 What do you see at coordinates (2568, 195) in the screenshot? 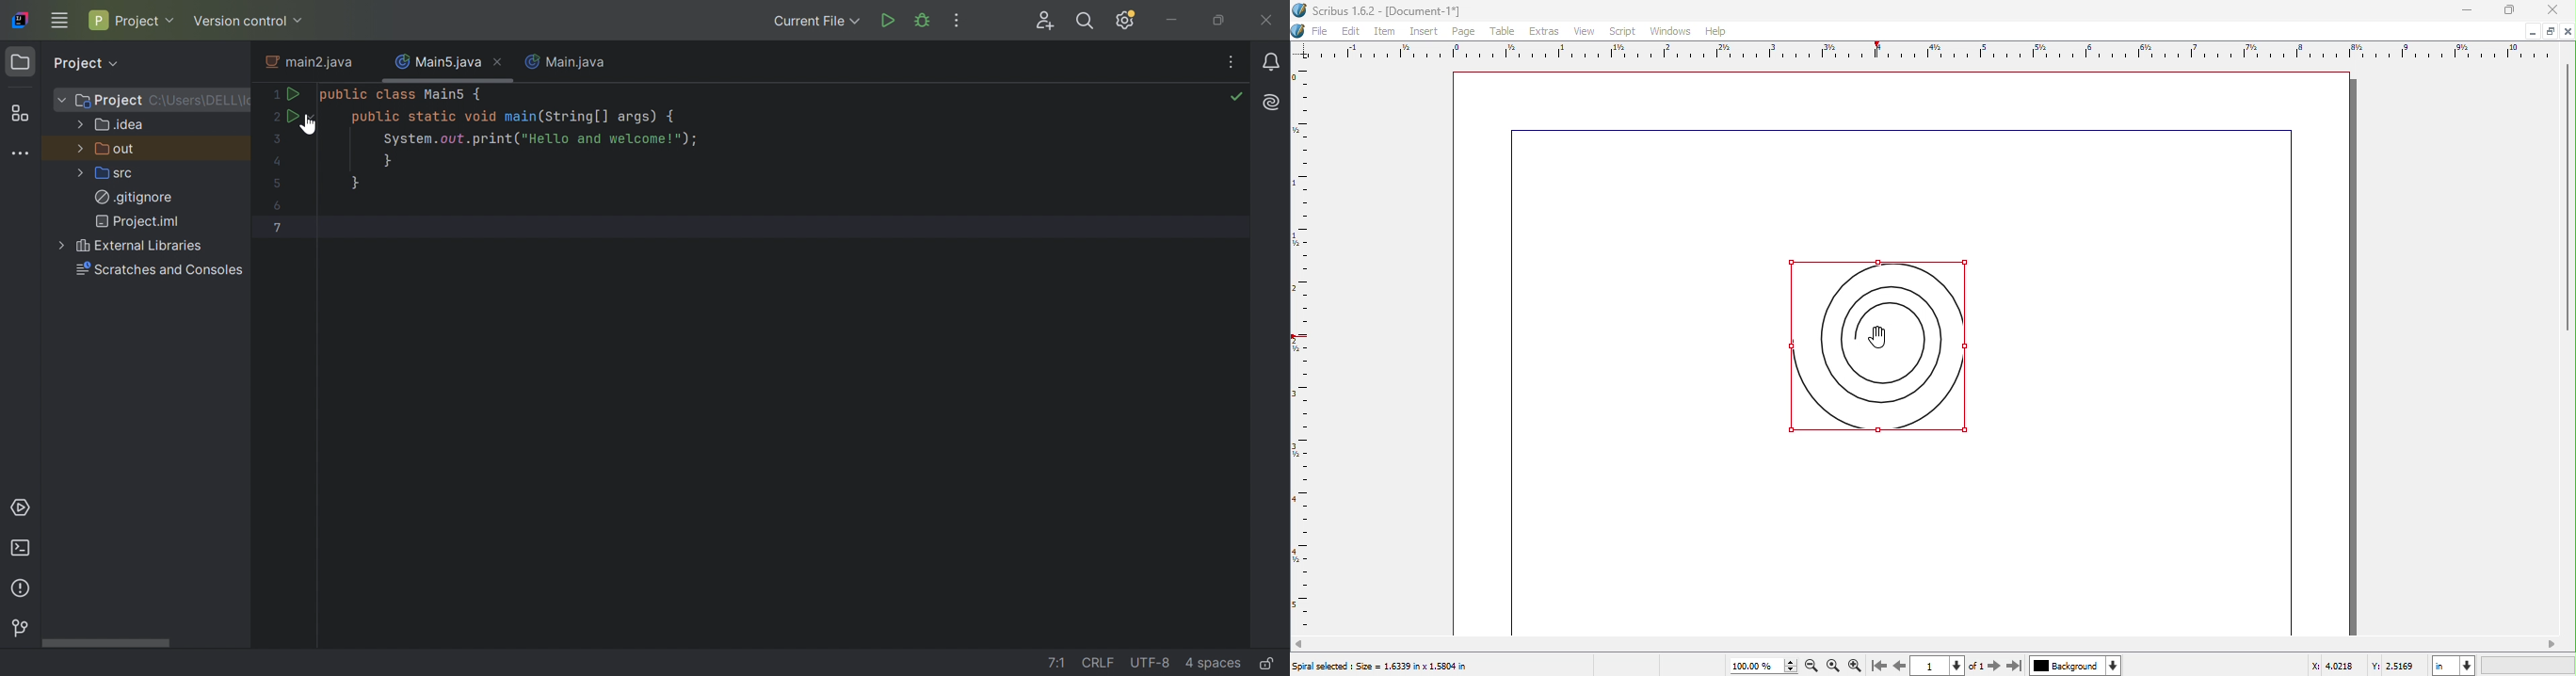
I see `Vertical scroll bar` at bounding box center [2568, 195].